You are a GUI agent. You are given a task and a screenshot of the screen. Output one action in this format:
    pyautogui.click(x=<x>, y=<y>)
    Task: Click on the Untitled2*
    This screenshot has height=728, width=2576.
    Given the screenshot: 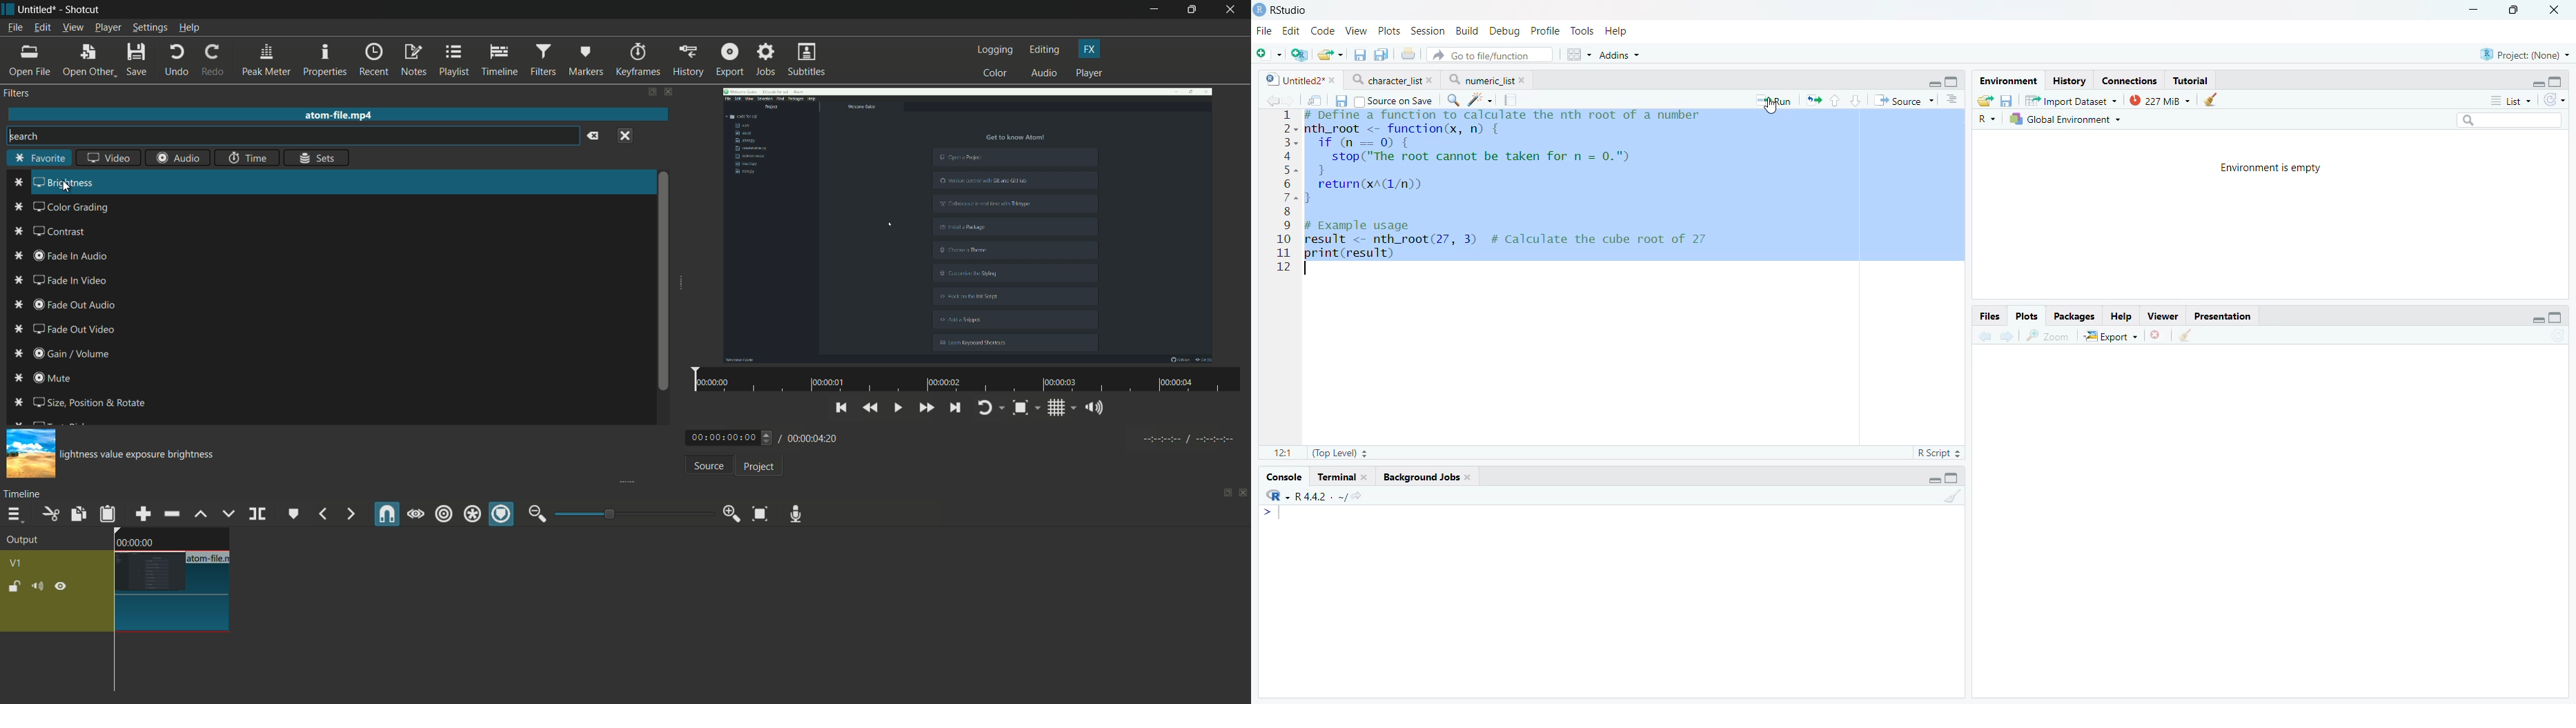 What is the action you would take?
    pyautogui.click(x=1298, y=81)
    